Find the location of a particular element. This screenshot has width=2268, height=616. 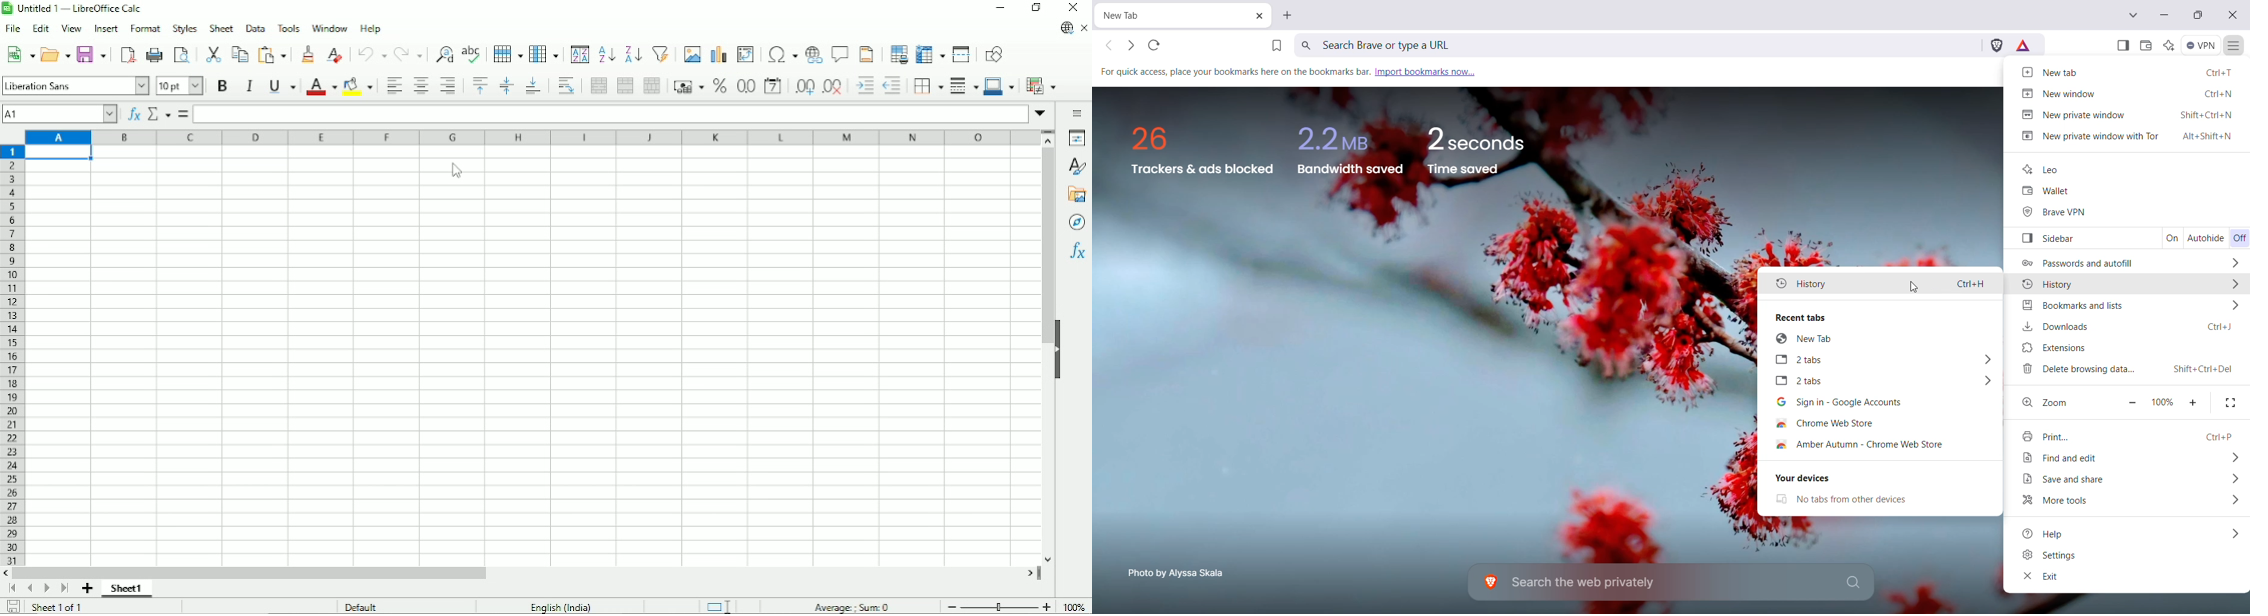

Sheet 1 of 1 is located at coordinates (59, 607).